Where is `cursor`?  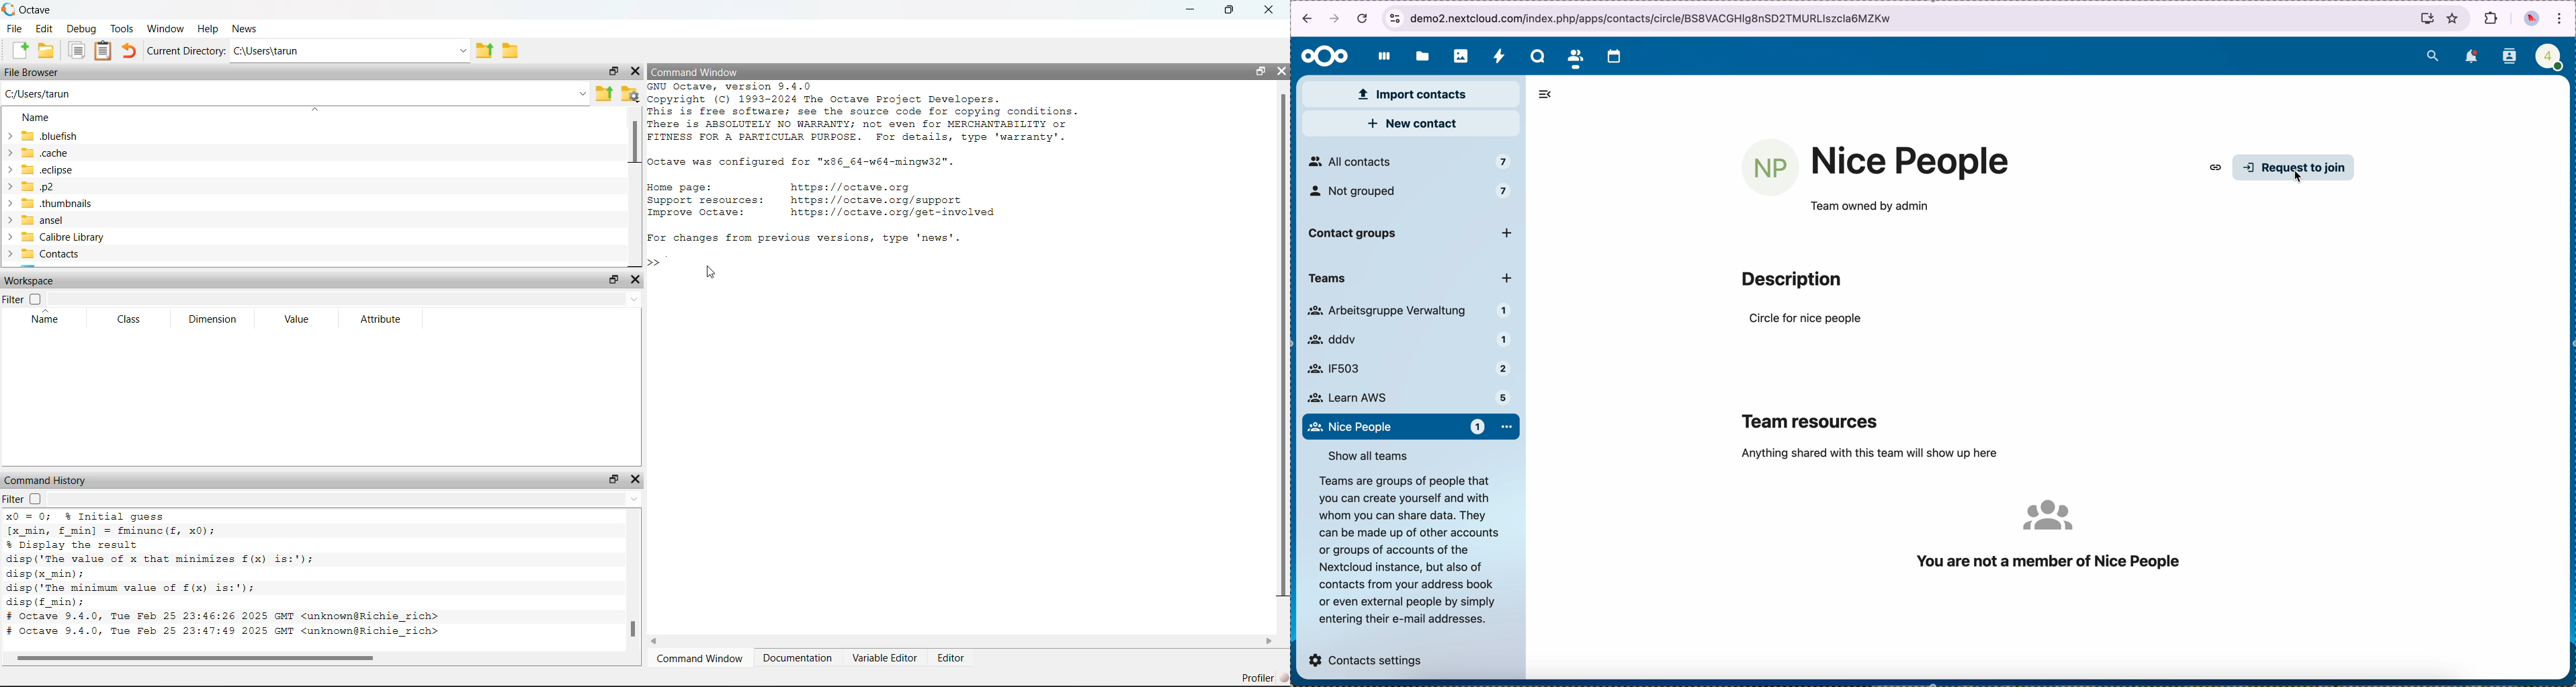 cursor is located at coordinates (2304, 182).